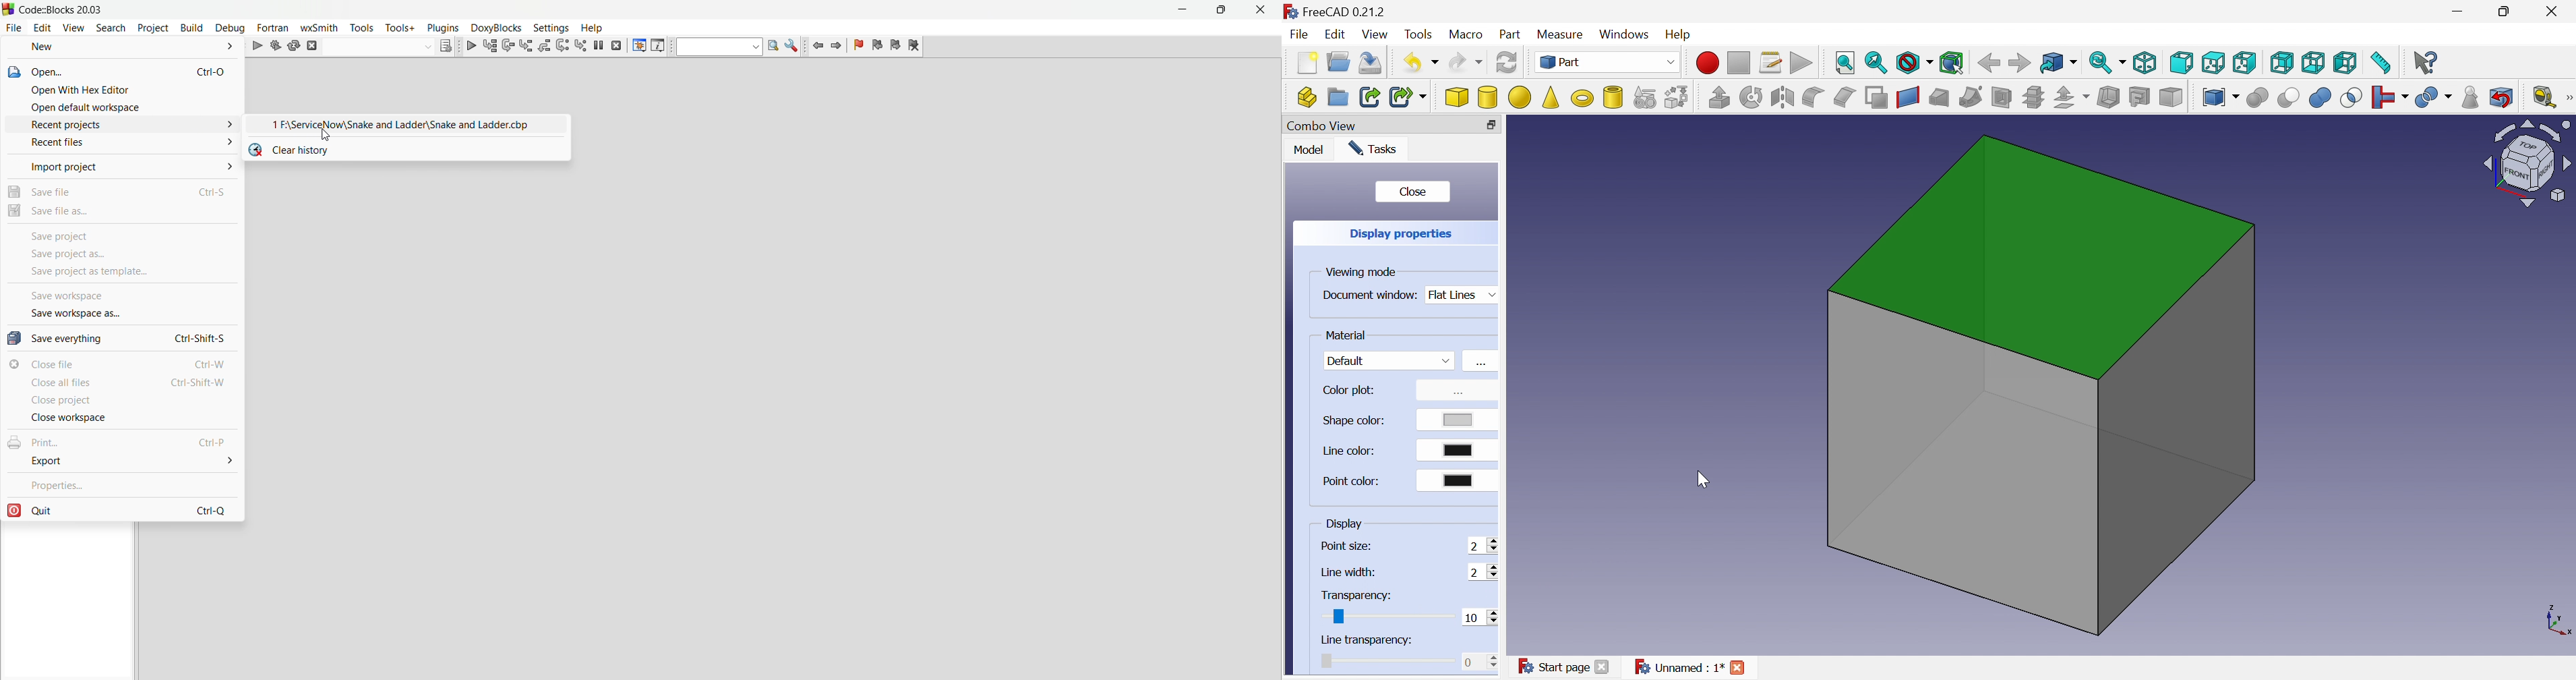 The width and height of the screenshot is (2576, 700). What do you see at coordinates (469, 46) in the screenshot?
I see `debug ` at bounding box center [469, 46].